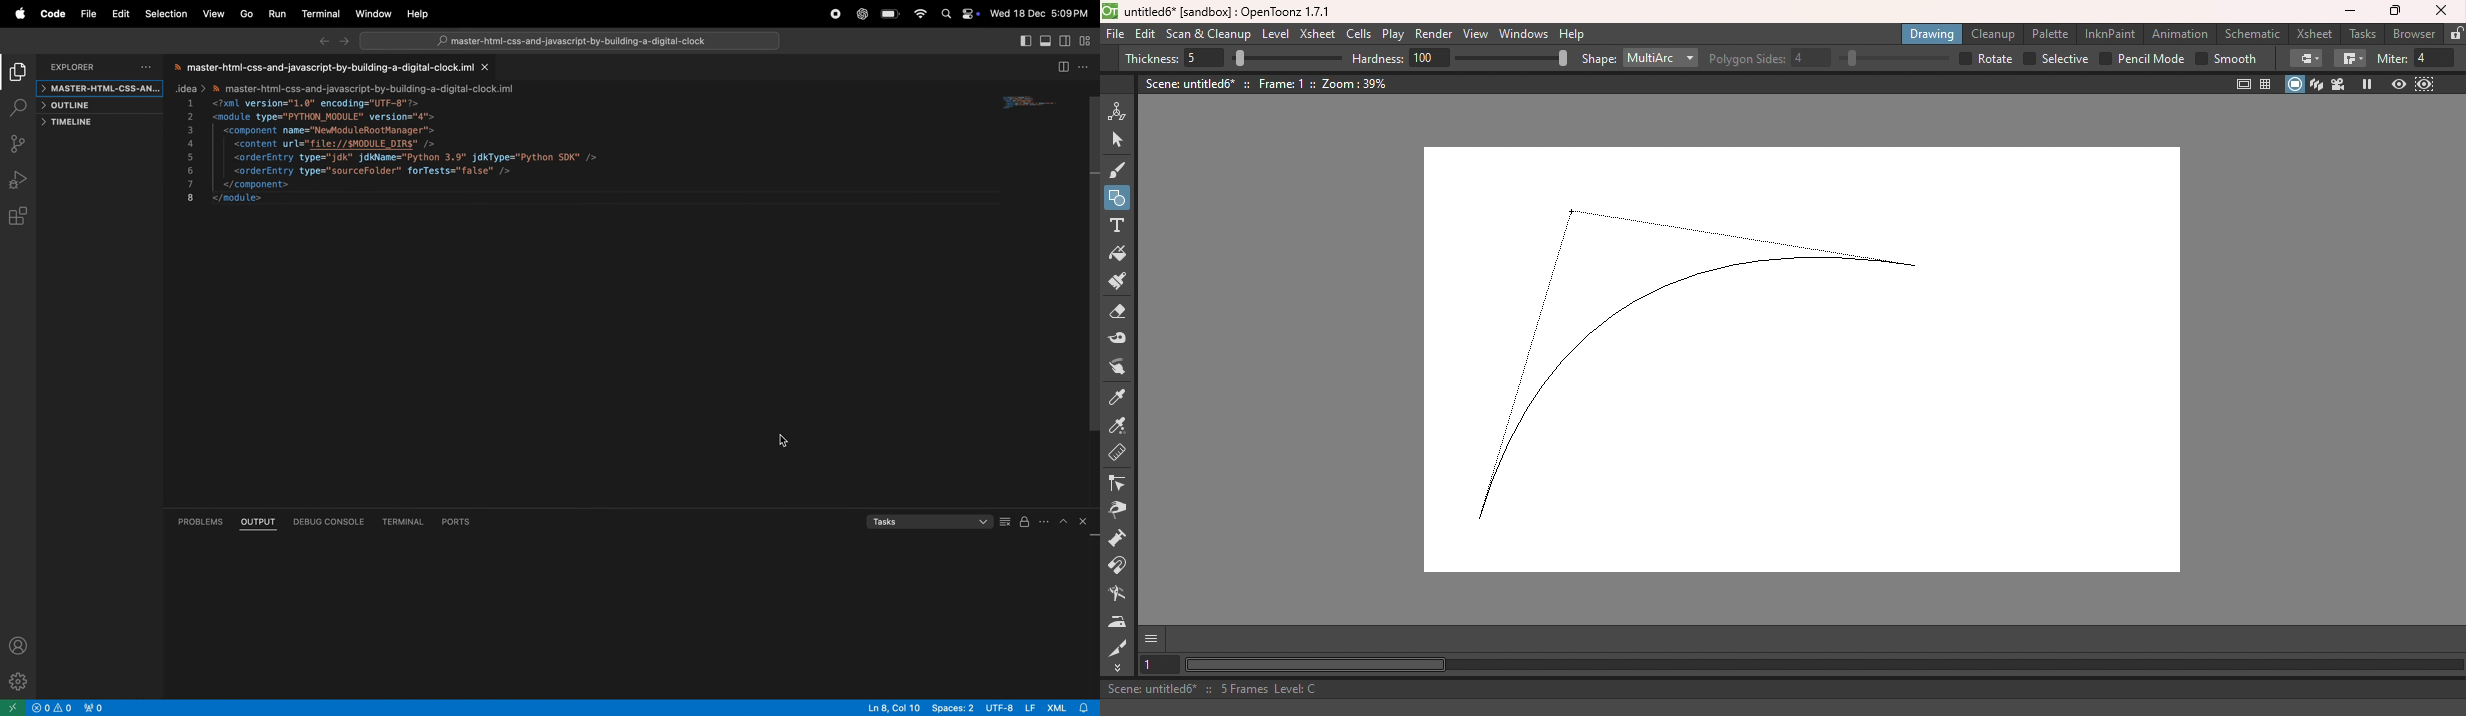 The image size is (2492, 728). I want to click on no problems, so click(52, 708).